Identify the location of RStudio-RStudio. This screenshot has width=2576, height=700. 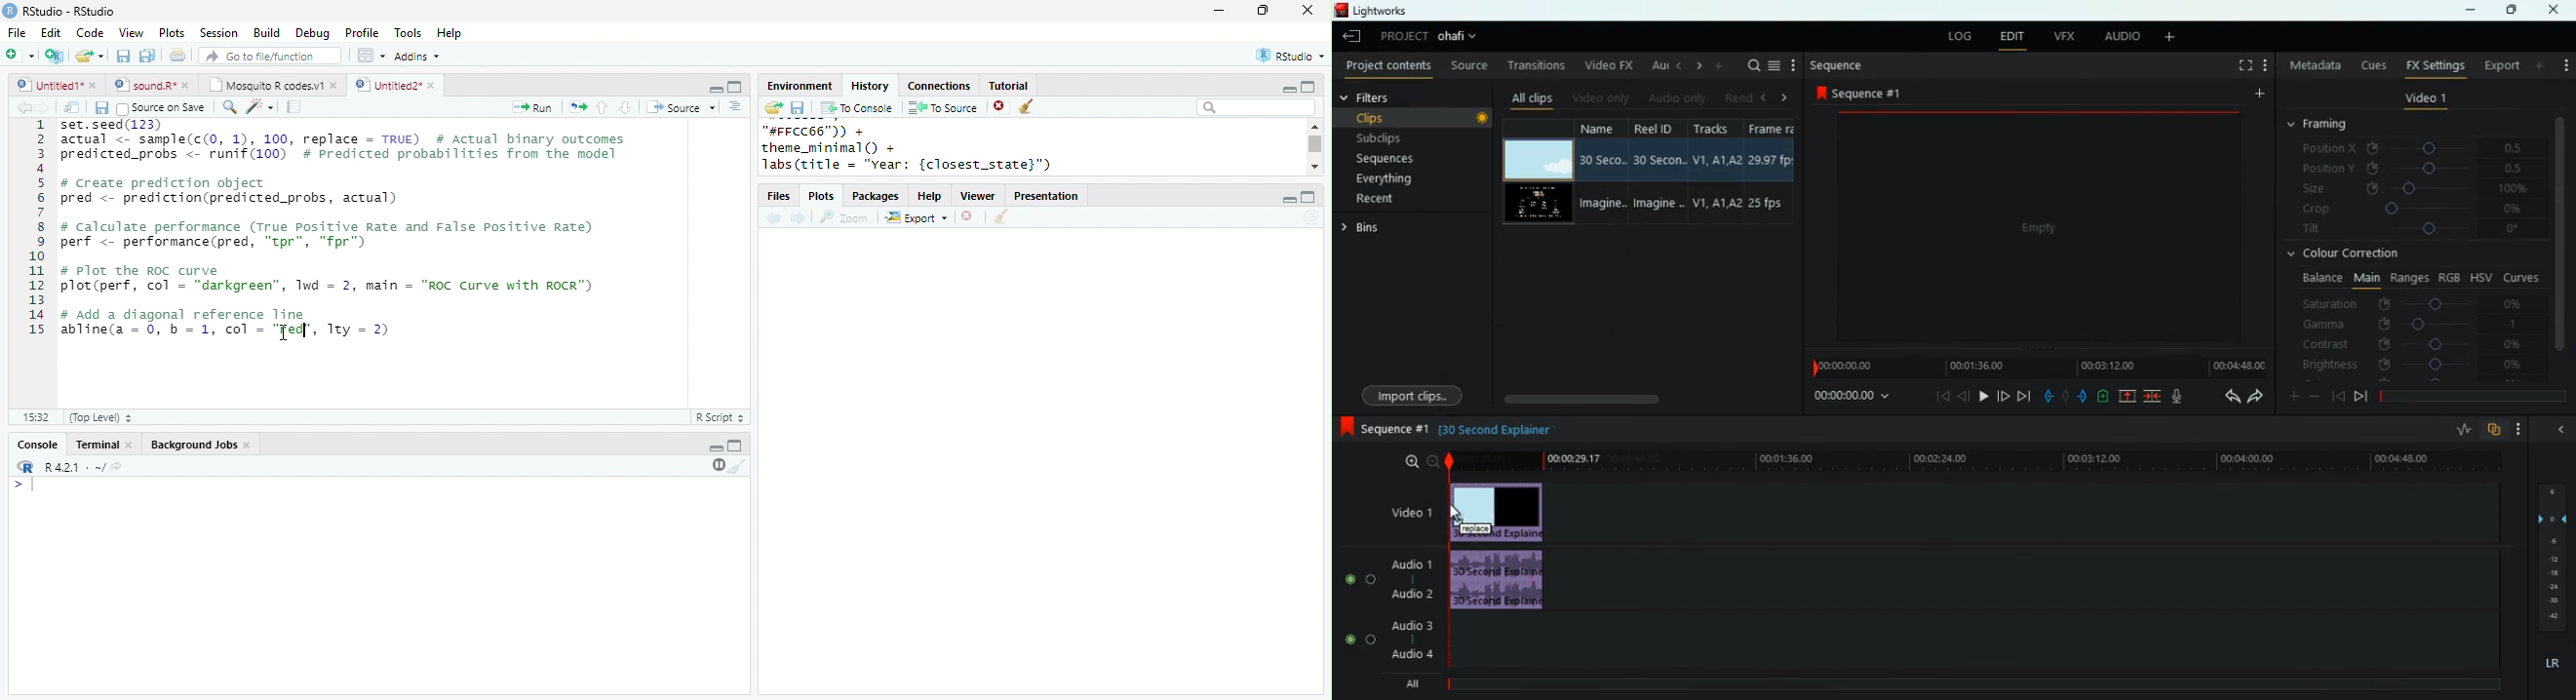
(73, 12).